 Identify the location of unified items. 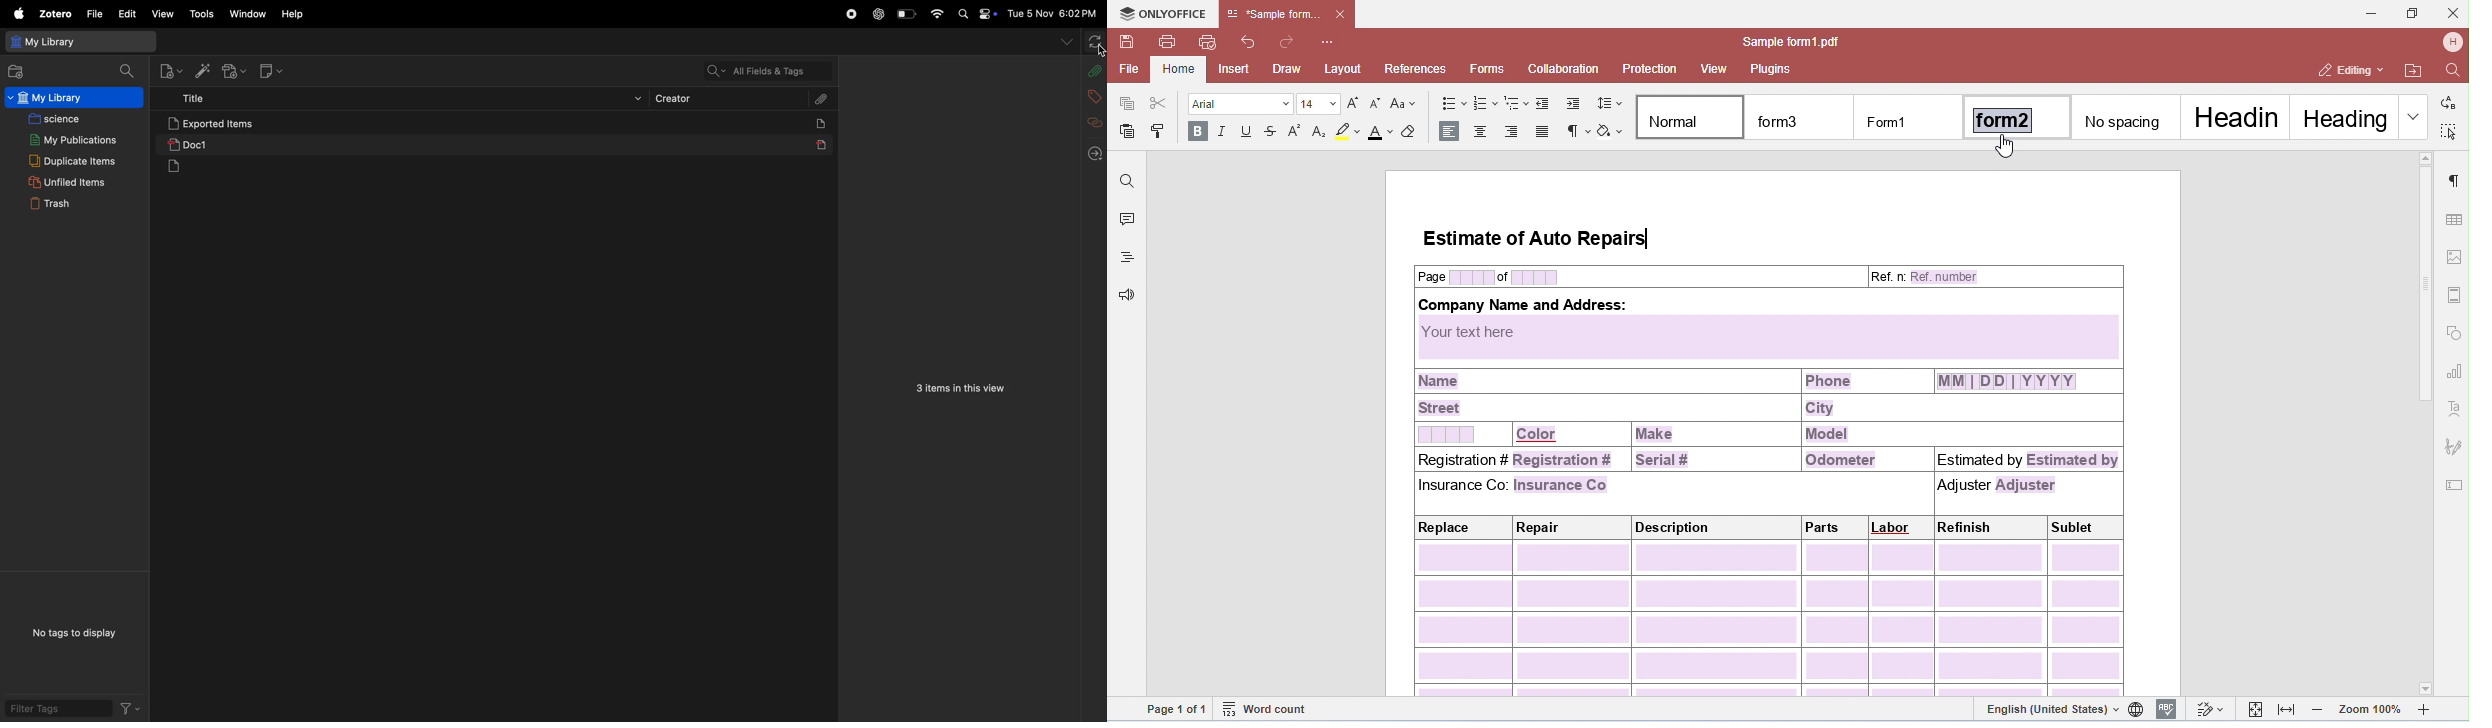
(67, 184).